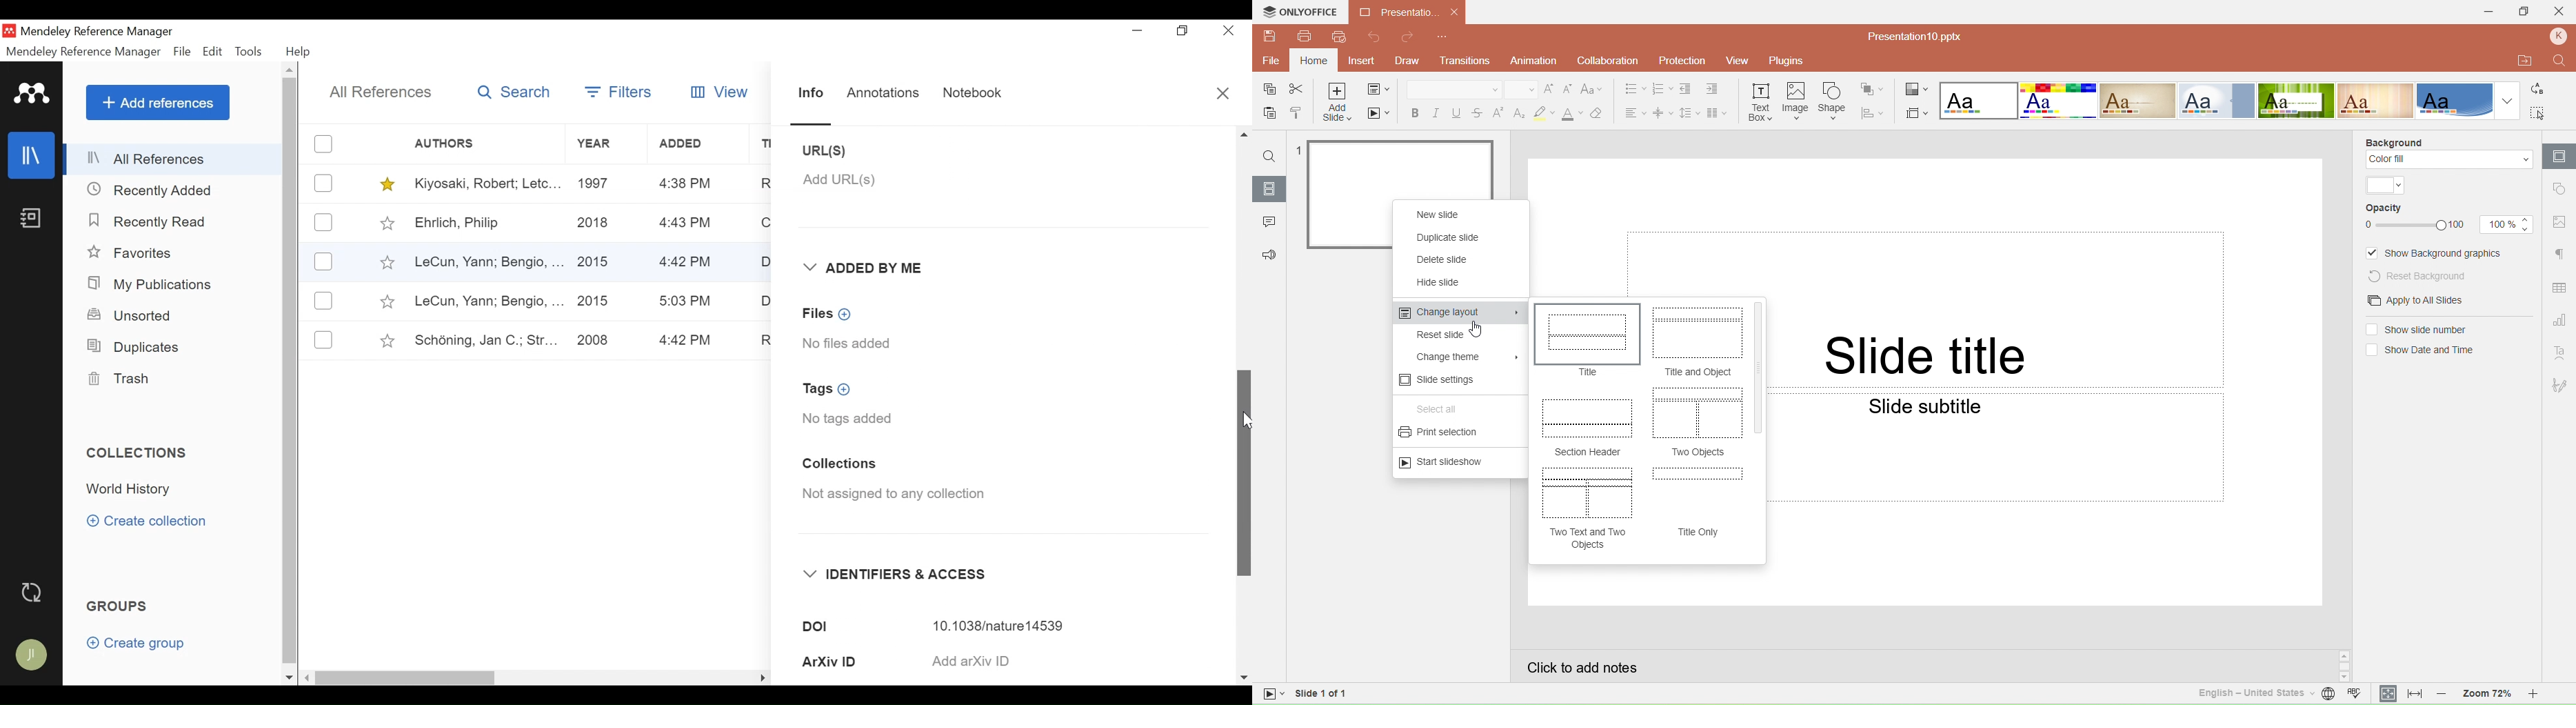  I want to click on Background, so click(2394, 141).